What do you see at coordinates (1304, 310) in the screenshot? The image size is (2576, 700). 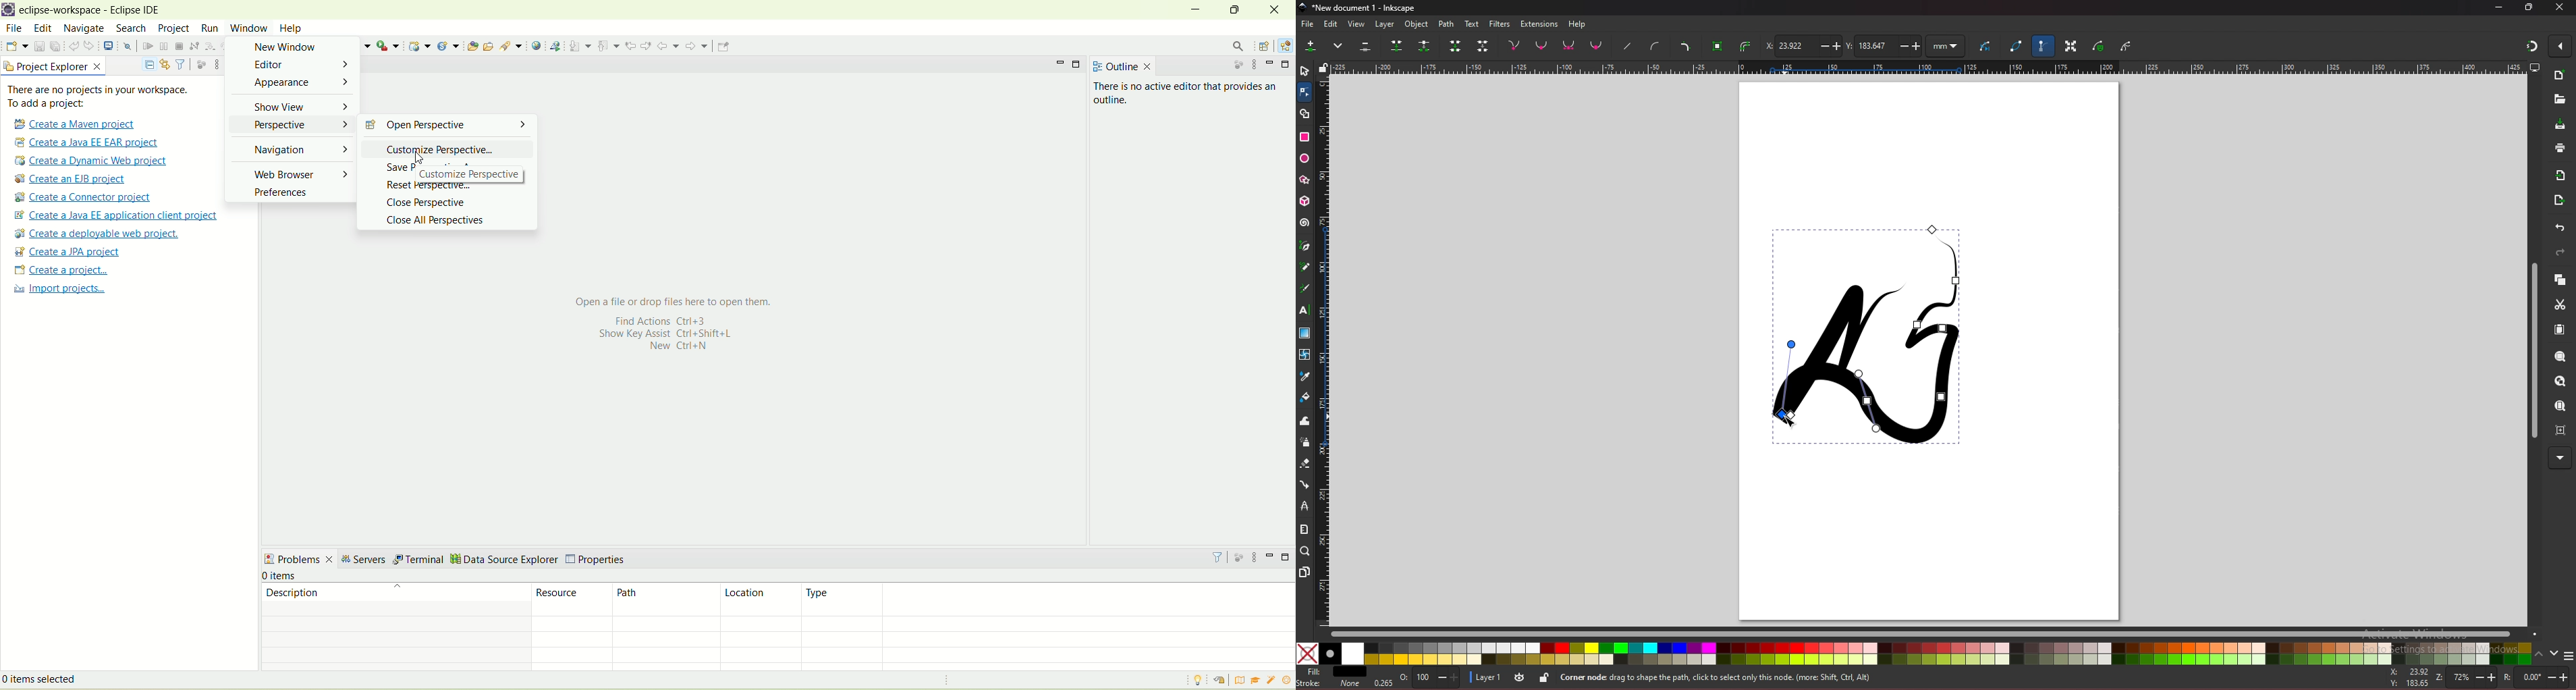 I see `text` at bounding box center [1304, 310].